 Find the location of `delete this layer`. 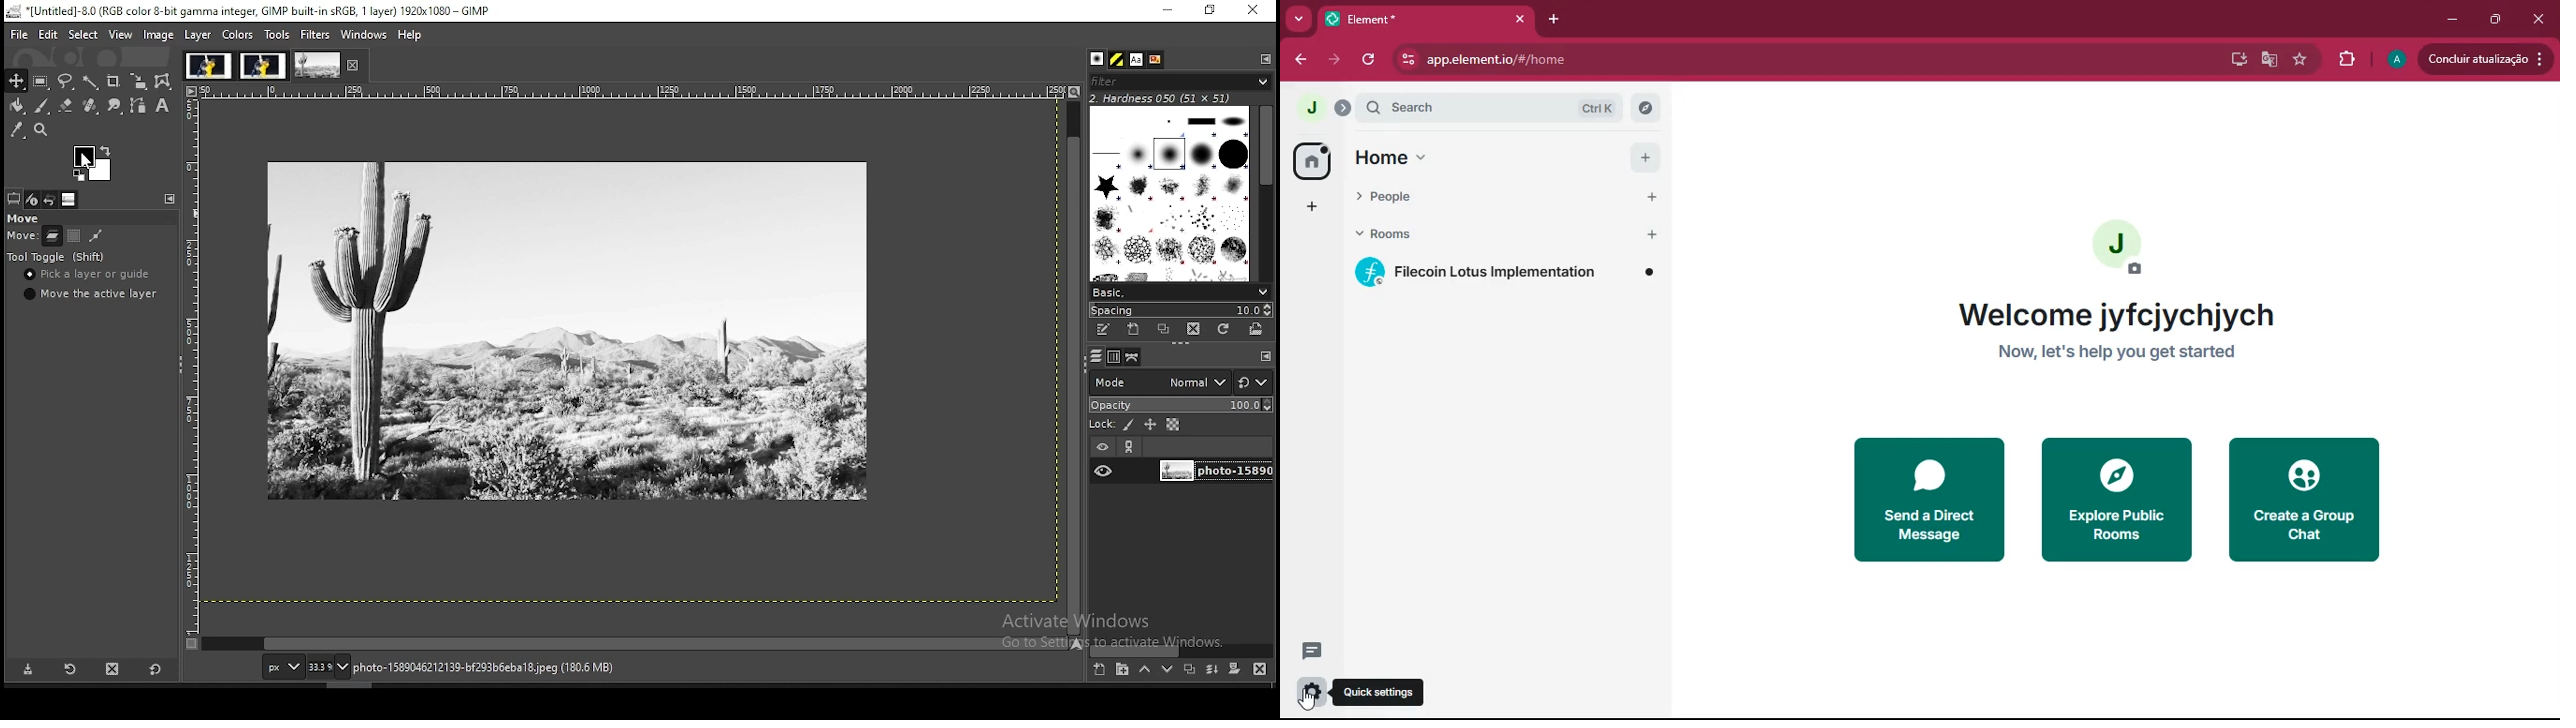

delete this layer is located at coordinates (1260, 668).